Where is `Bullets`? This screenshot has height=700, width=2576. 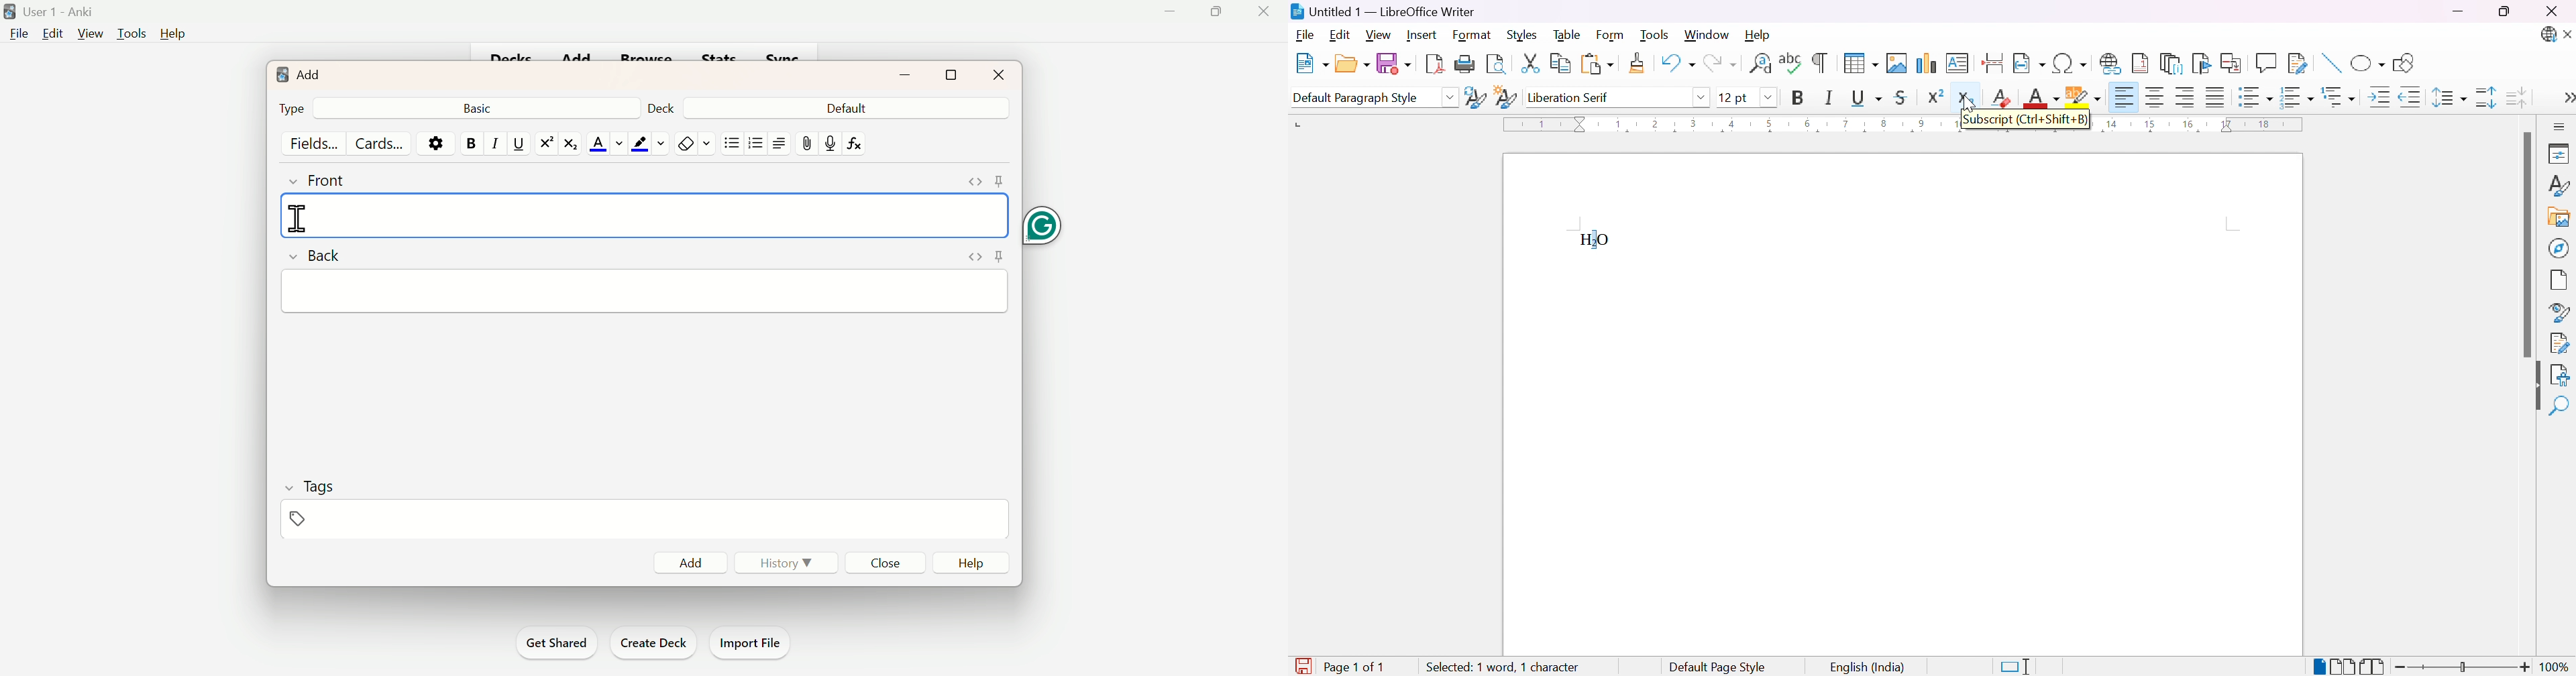 Bullets is located at coordinates (733, 142).